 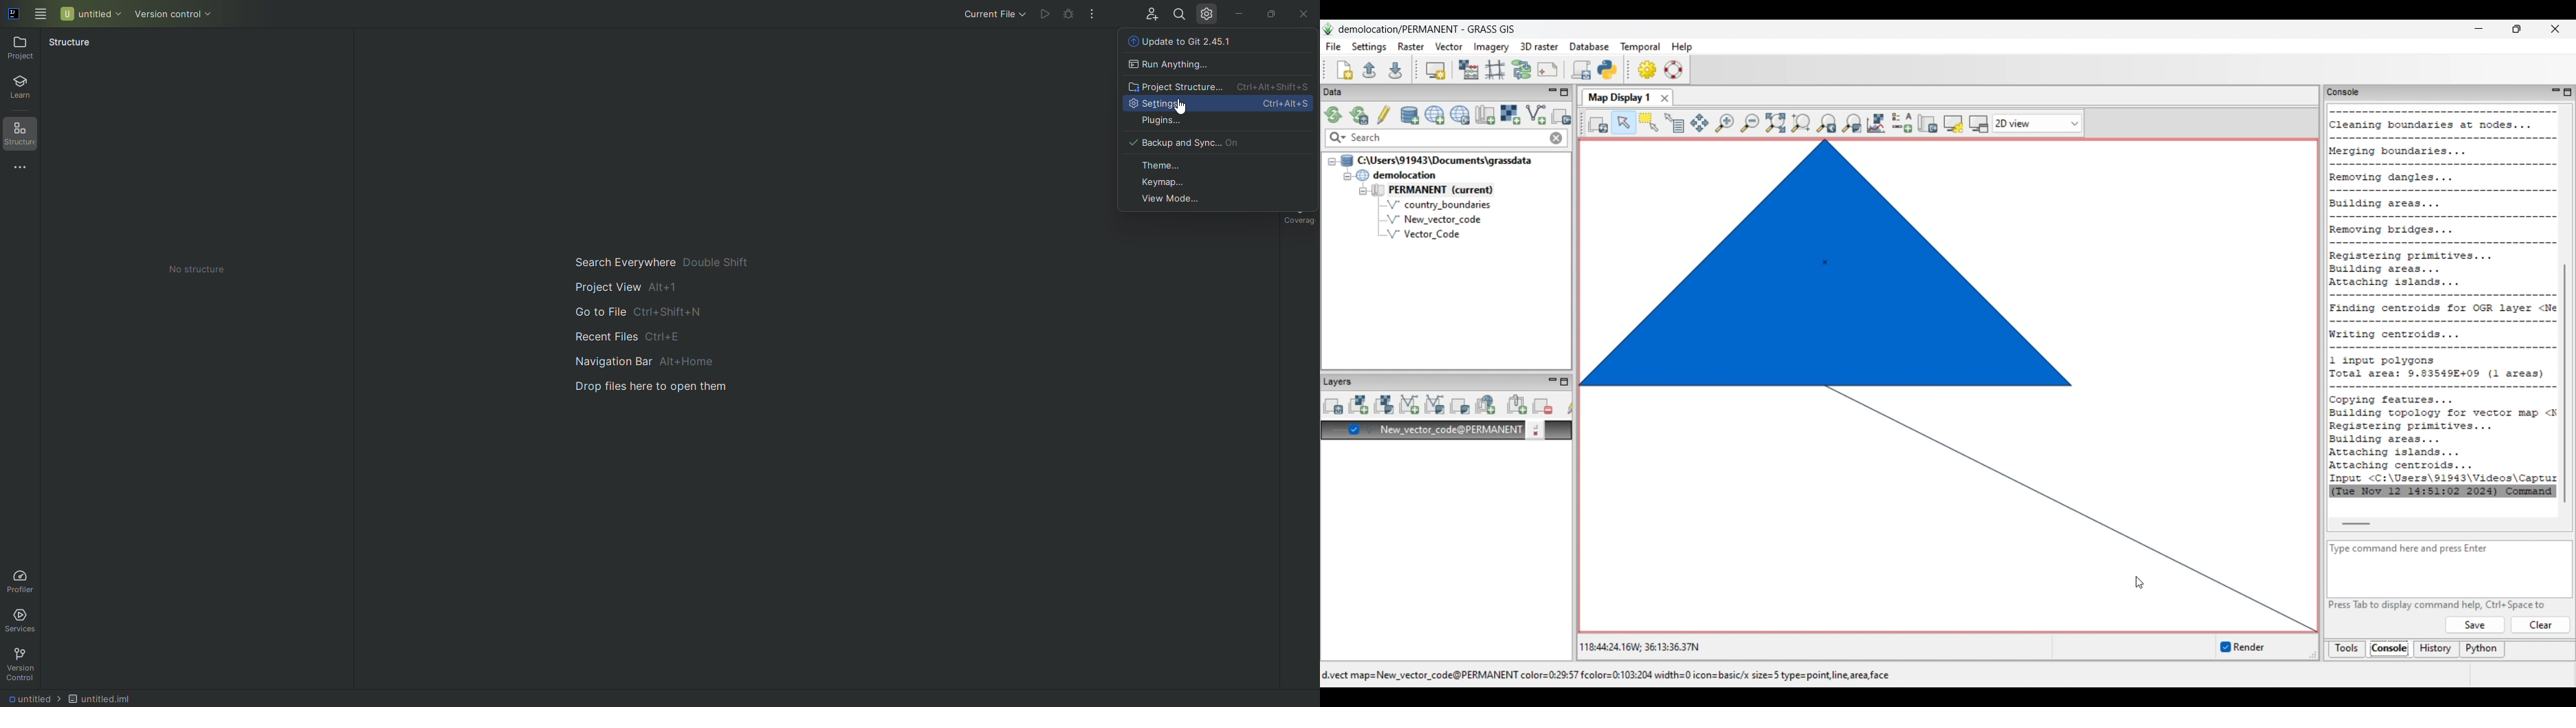 What do you see at coordinates (1268, 87) in the screenshot?
I see `Ctri+Alt+Shift+s` at bounding box center [1268, 87].